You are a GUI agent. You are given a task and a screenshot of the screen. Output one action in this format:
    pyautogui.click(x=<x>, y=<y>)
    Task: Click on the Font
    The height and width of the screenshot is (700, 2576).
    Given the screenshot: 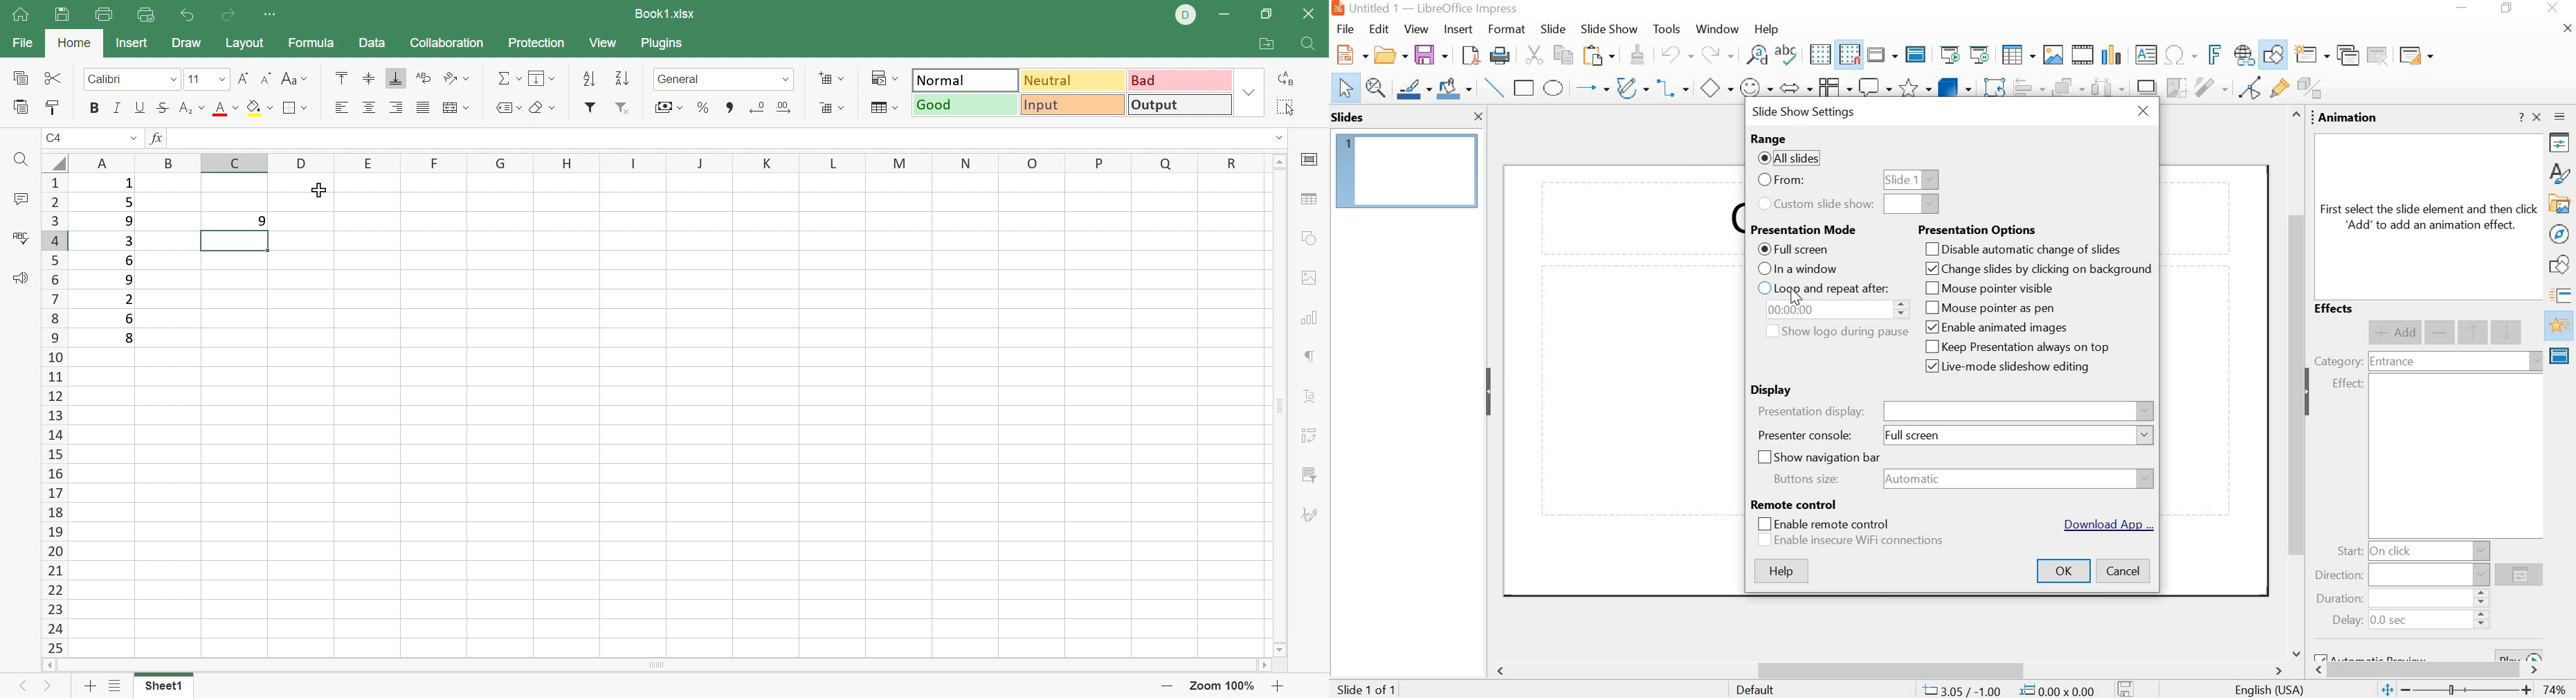 What is the action you would take?
    pyautogui.click(x=121, y=79)
    